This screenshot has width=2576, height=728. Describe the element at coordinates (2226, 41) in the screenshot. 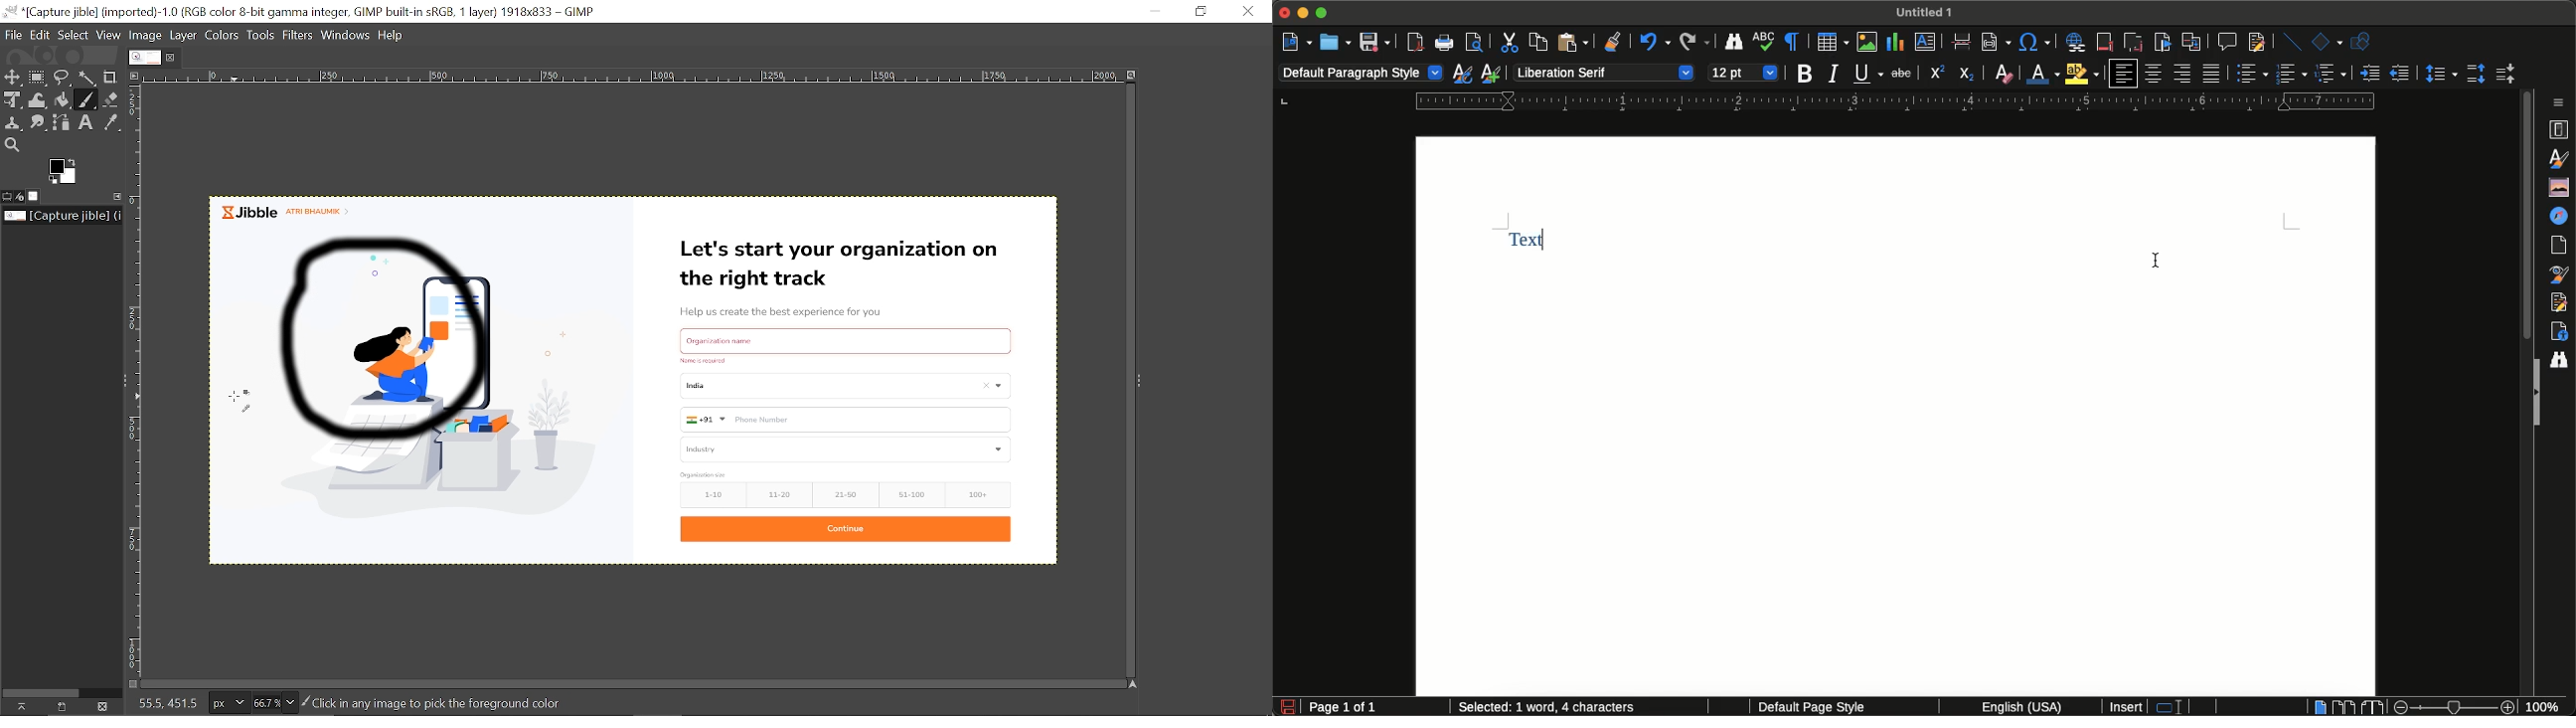

I see `Insert comment` at that location.